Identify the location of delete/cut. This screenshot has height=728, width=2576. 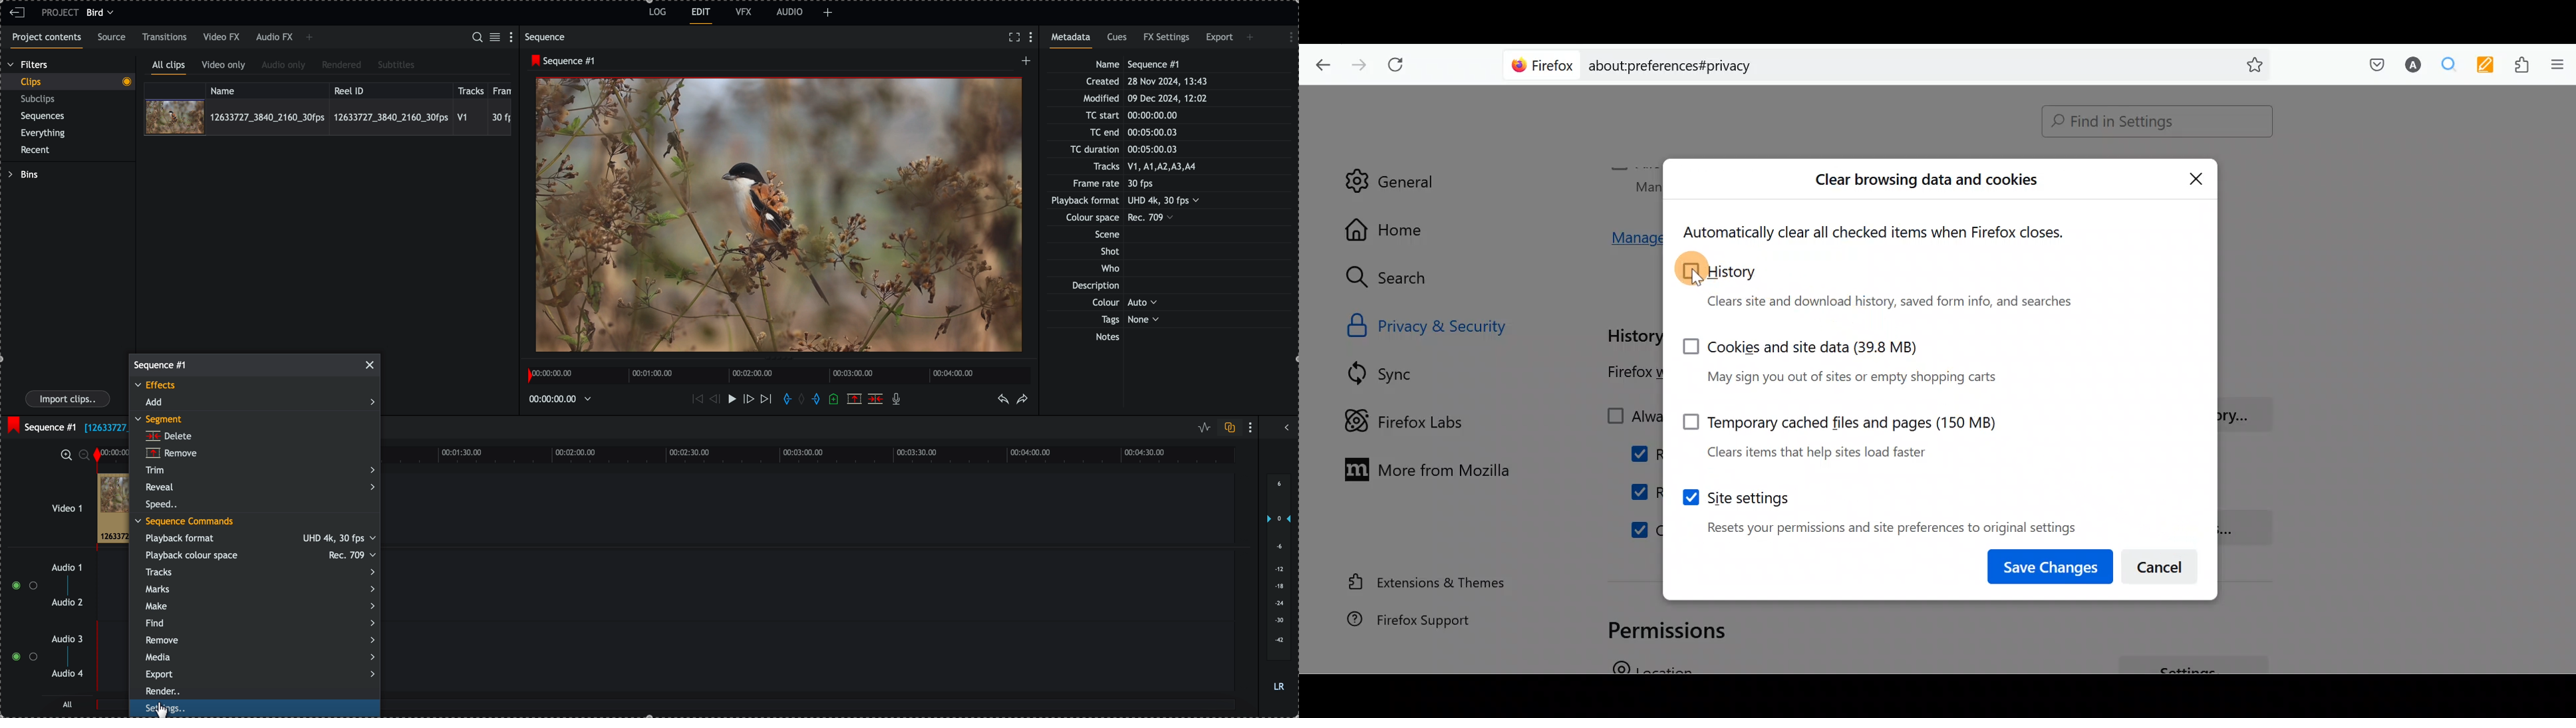
(876, 399).